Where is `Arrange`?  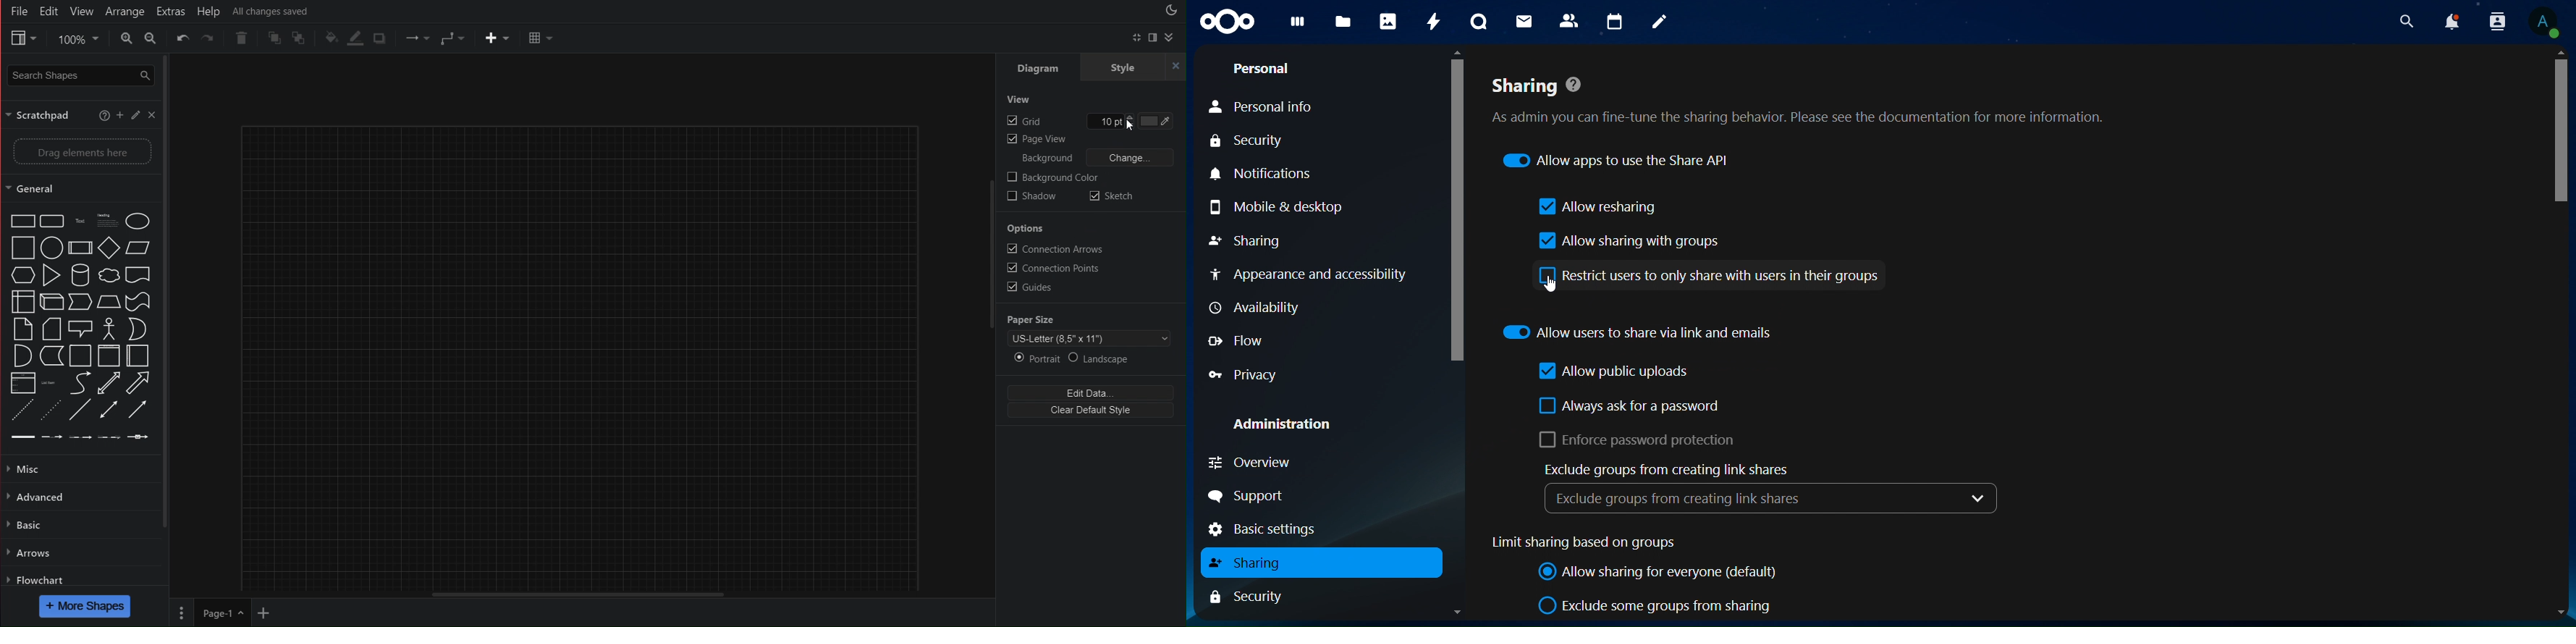
Arrange is located at coordinates (124, 10).